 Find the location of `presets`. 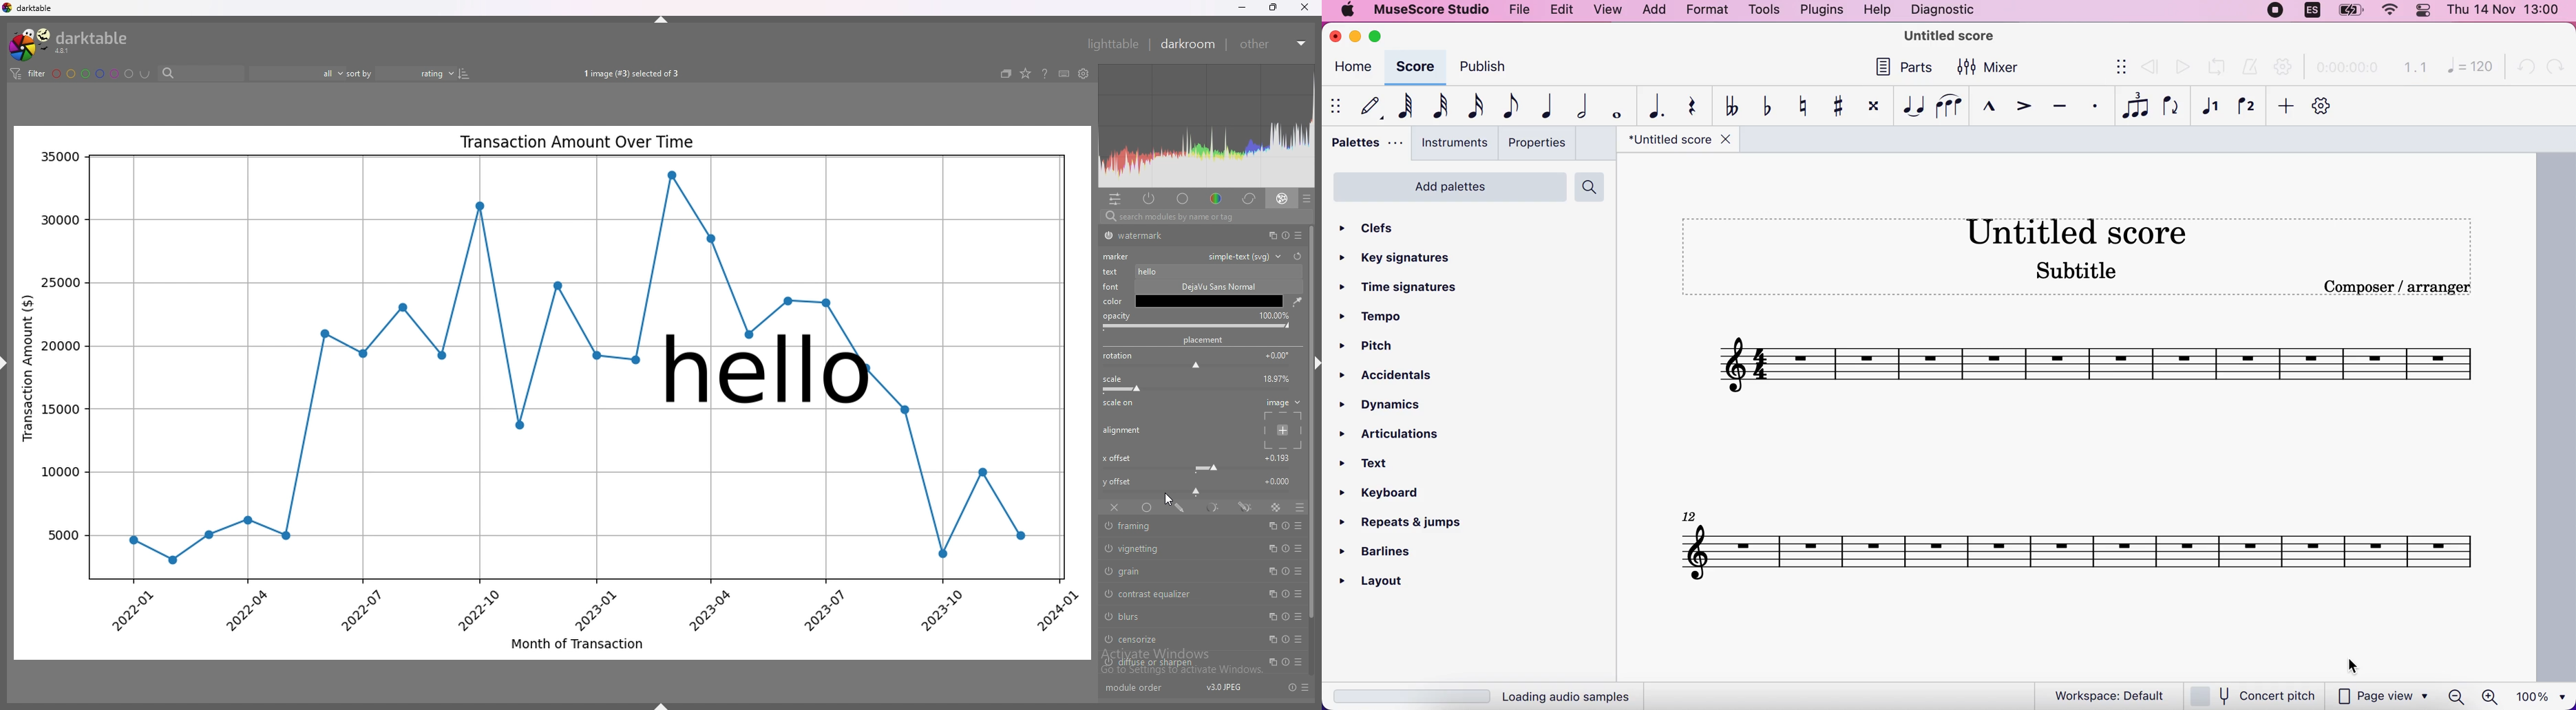

presets is located at coordinates (1296, 662).